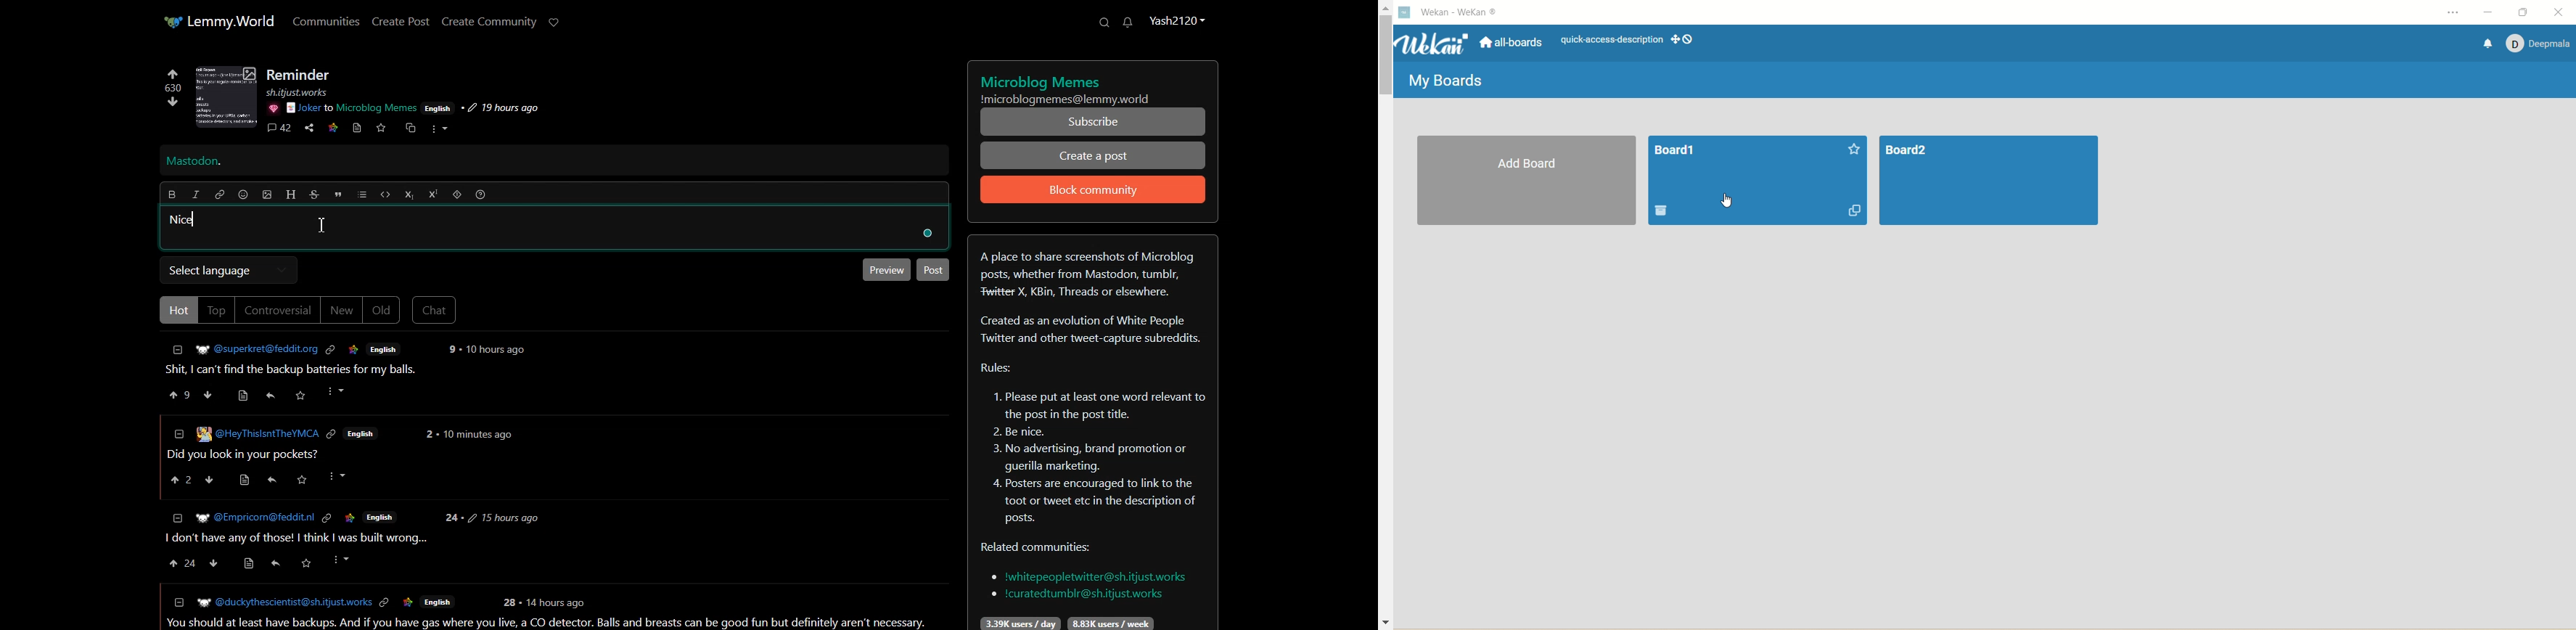 The width and height of the screenshot is (2576, 644). I want to click on Text, so click(194, 162).